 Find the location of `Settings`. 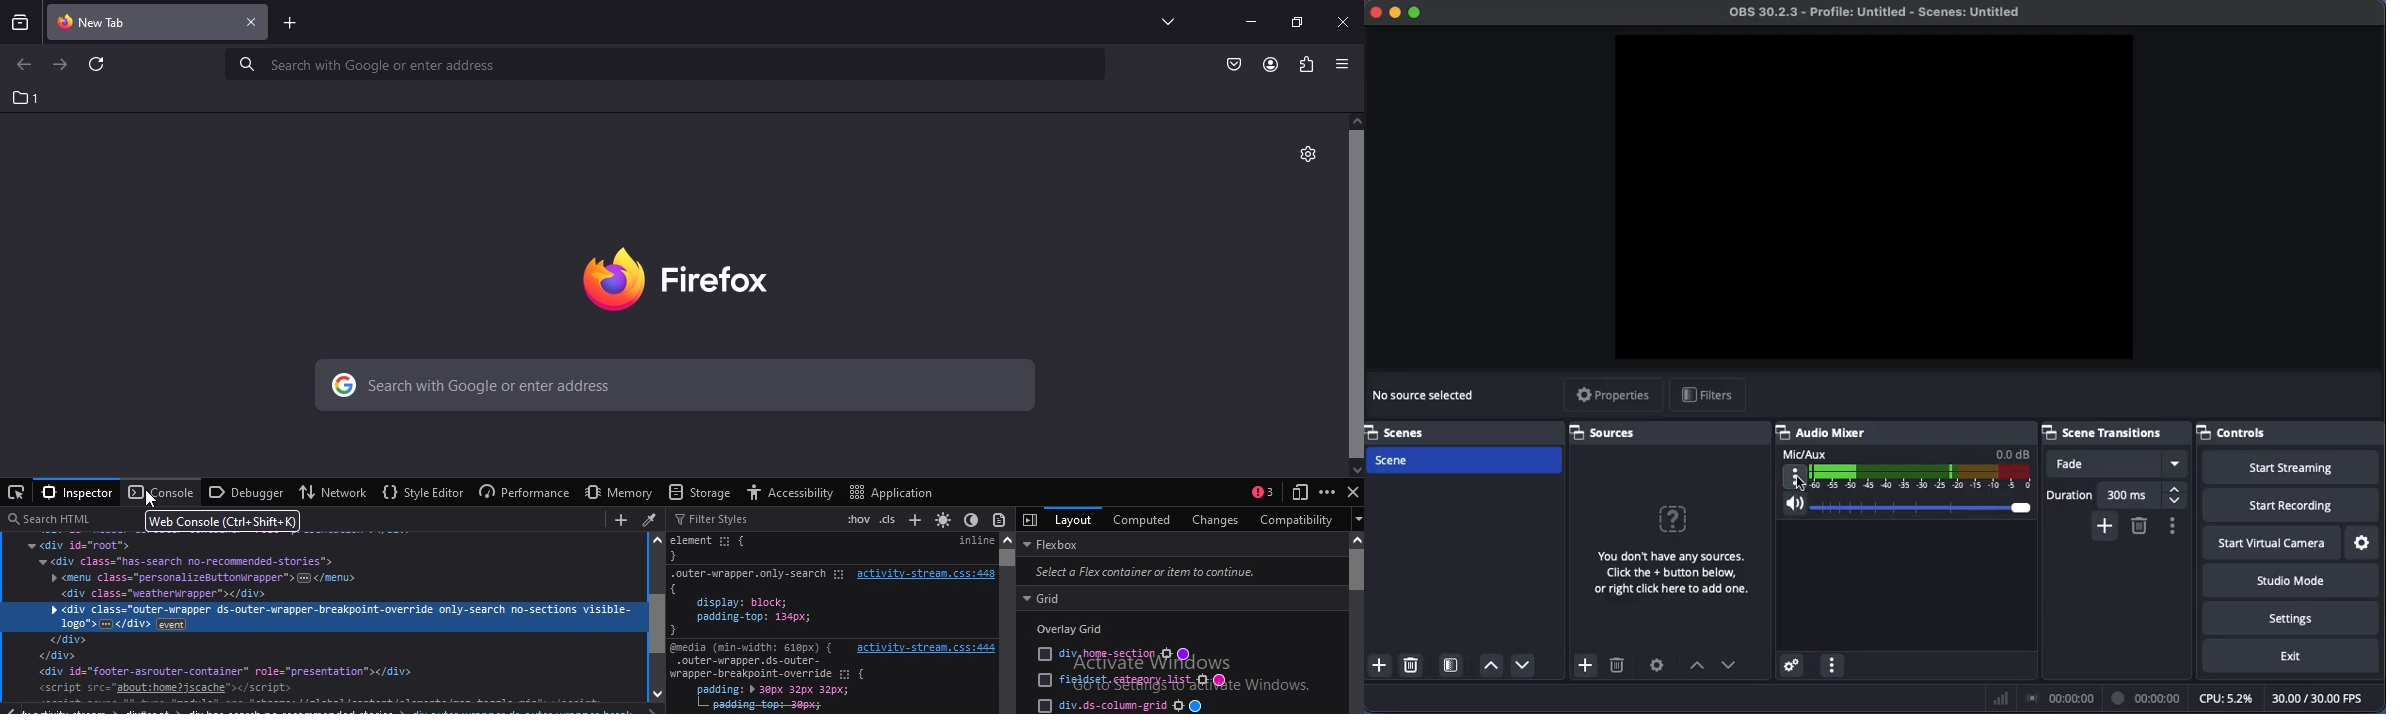

Settings is located at coordinates (1658, 665).